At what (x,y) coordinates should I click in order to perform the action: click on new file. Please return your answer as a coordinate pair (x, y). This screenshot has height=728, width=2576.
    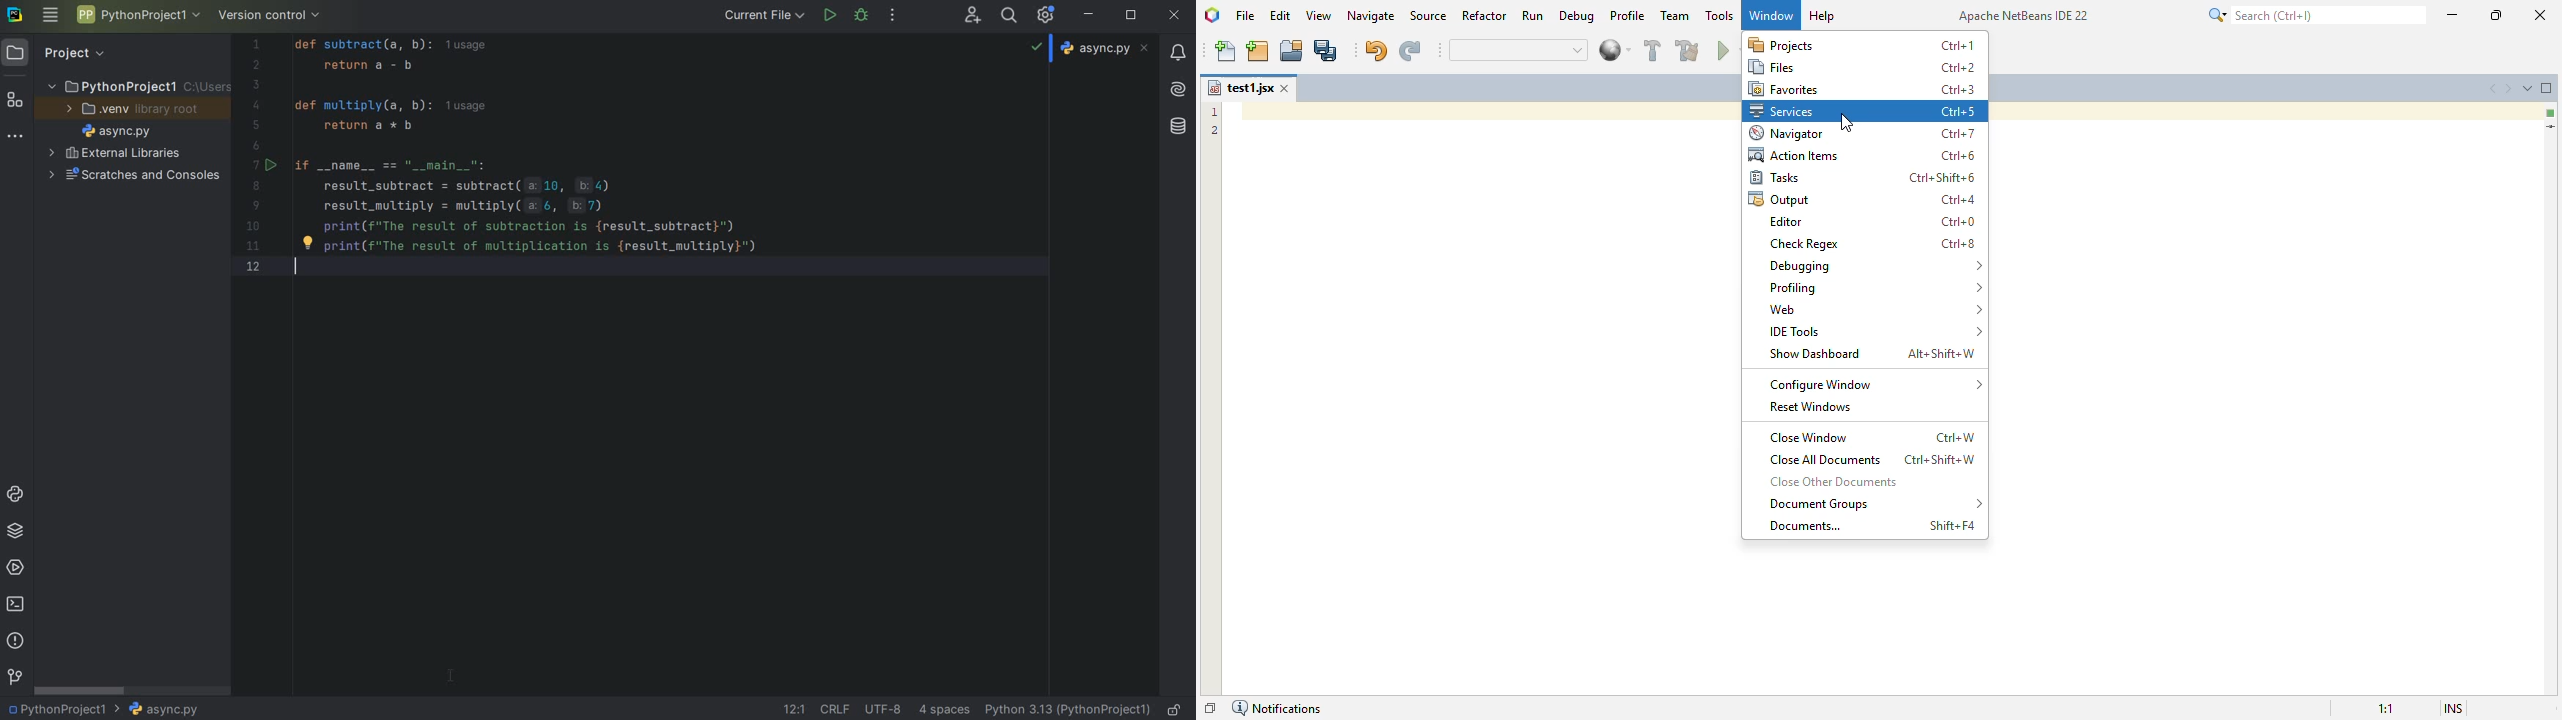
    Looking at the image, I should click on (1225, 50).